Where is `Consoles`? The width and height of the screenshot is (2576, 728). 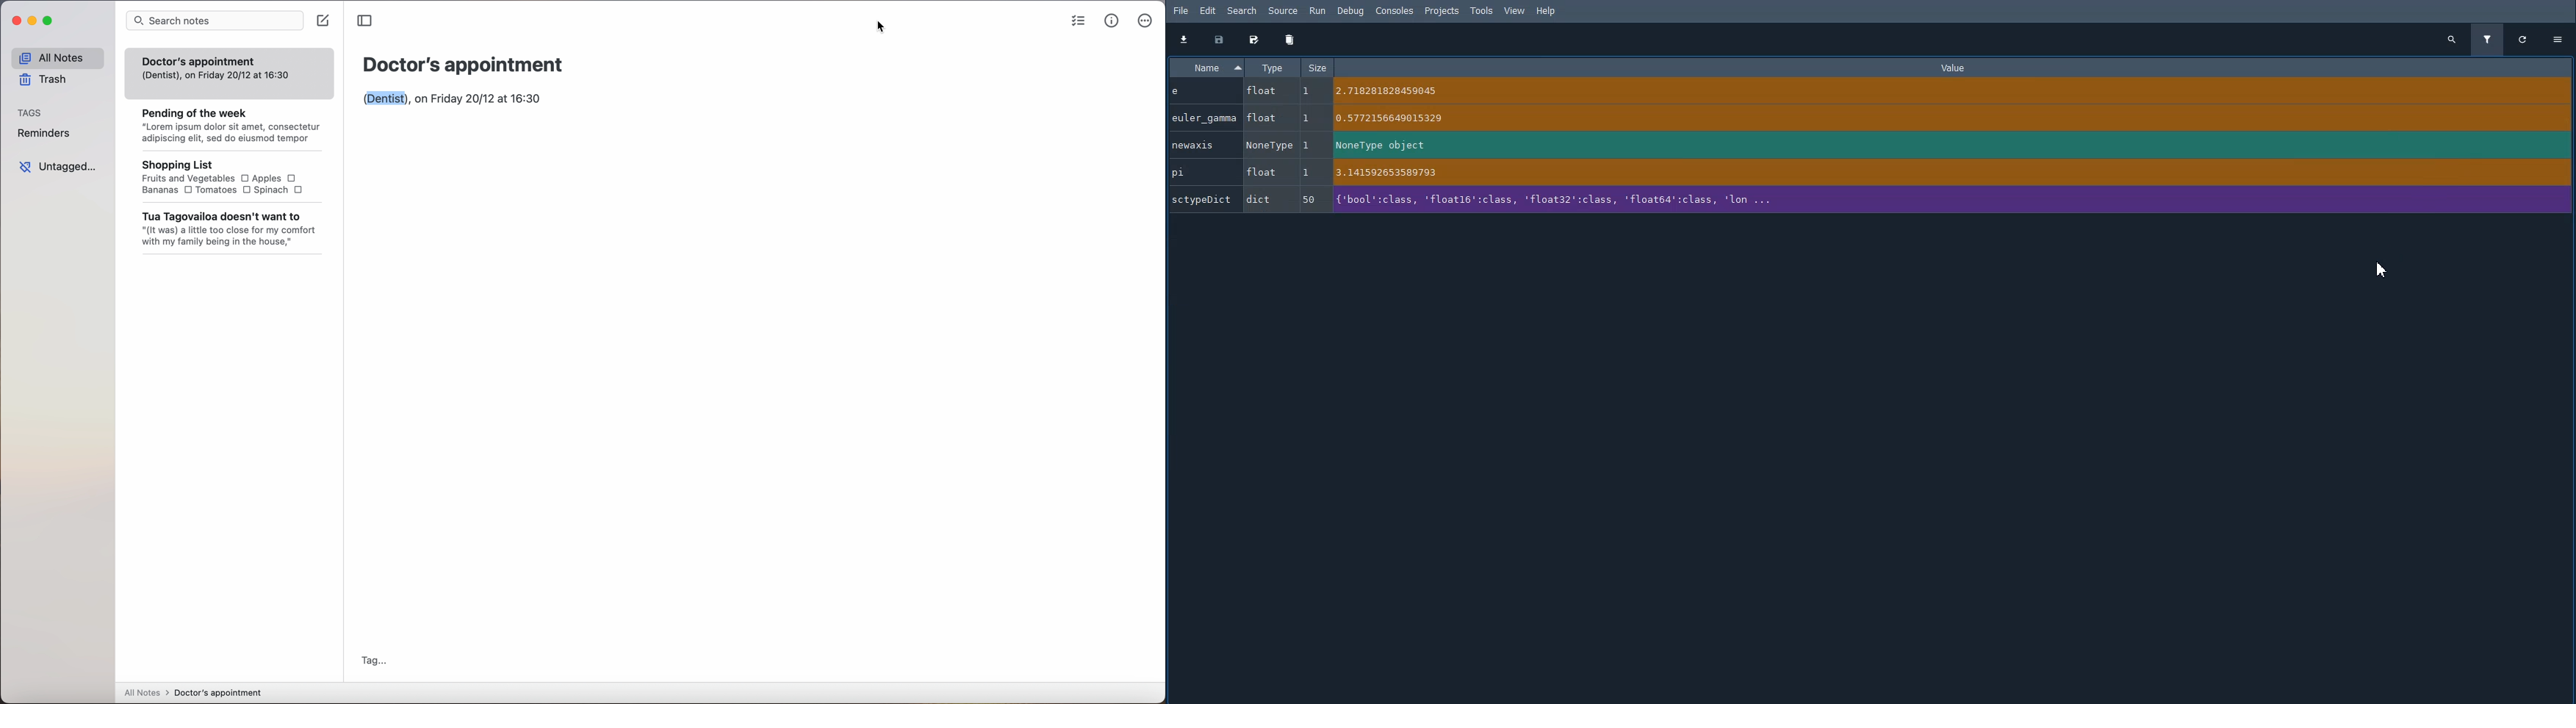 Consoles is located at coordinates (1394, 11).